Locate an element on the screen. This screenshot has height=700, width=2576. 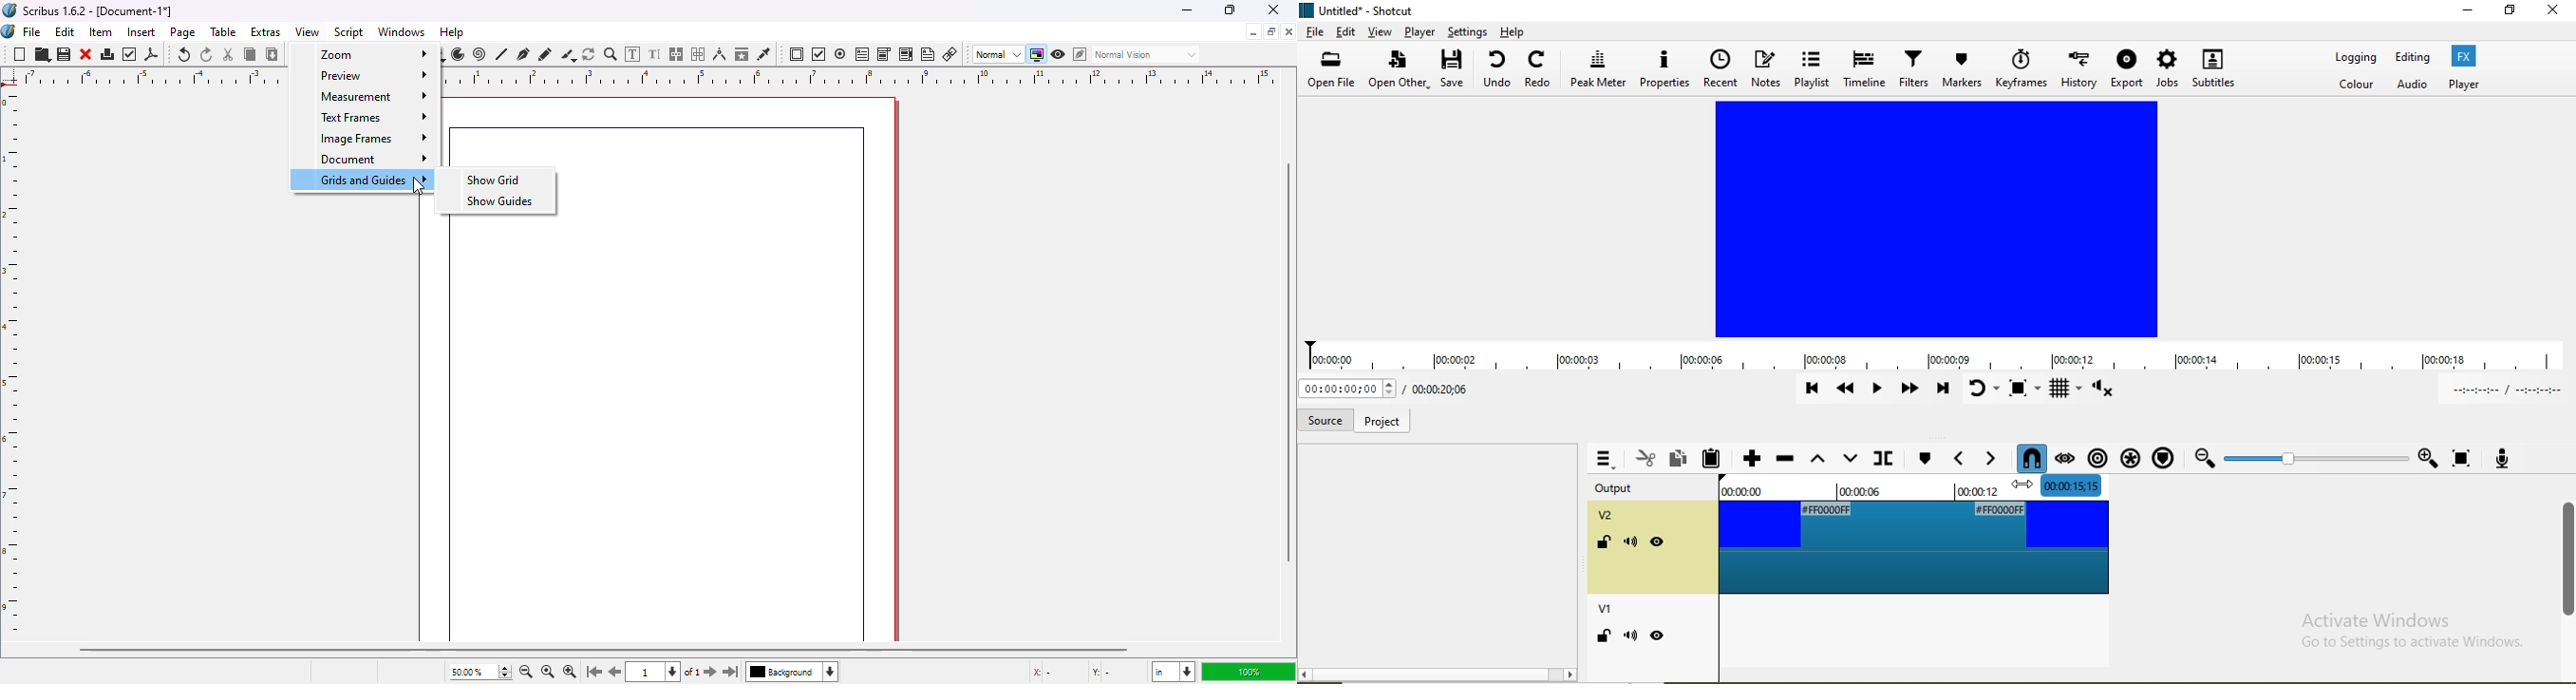
help is located at coordinates (1514, 31).